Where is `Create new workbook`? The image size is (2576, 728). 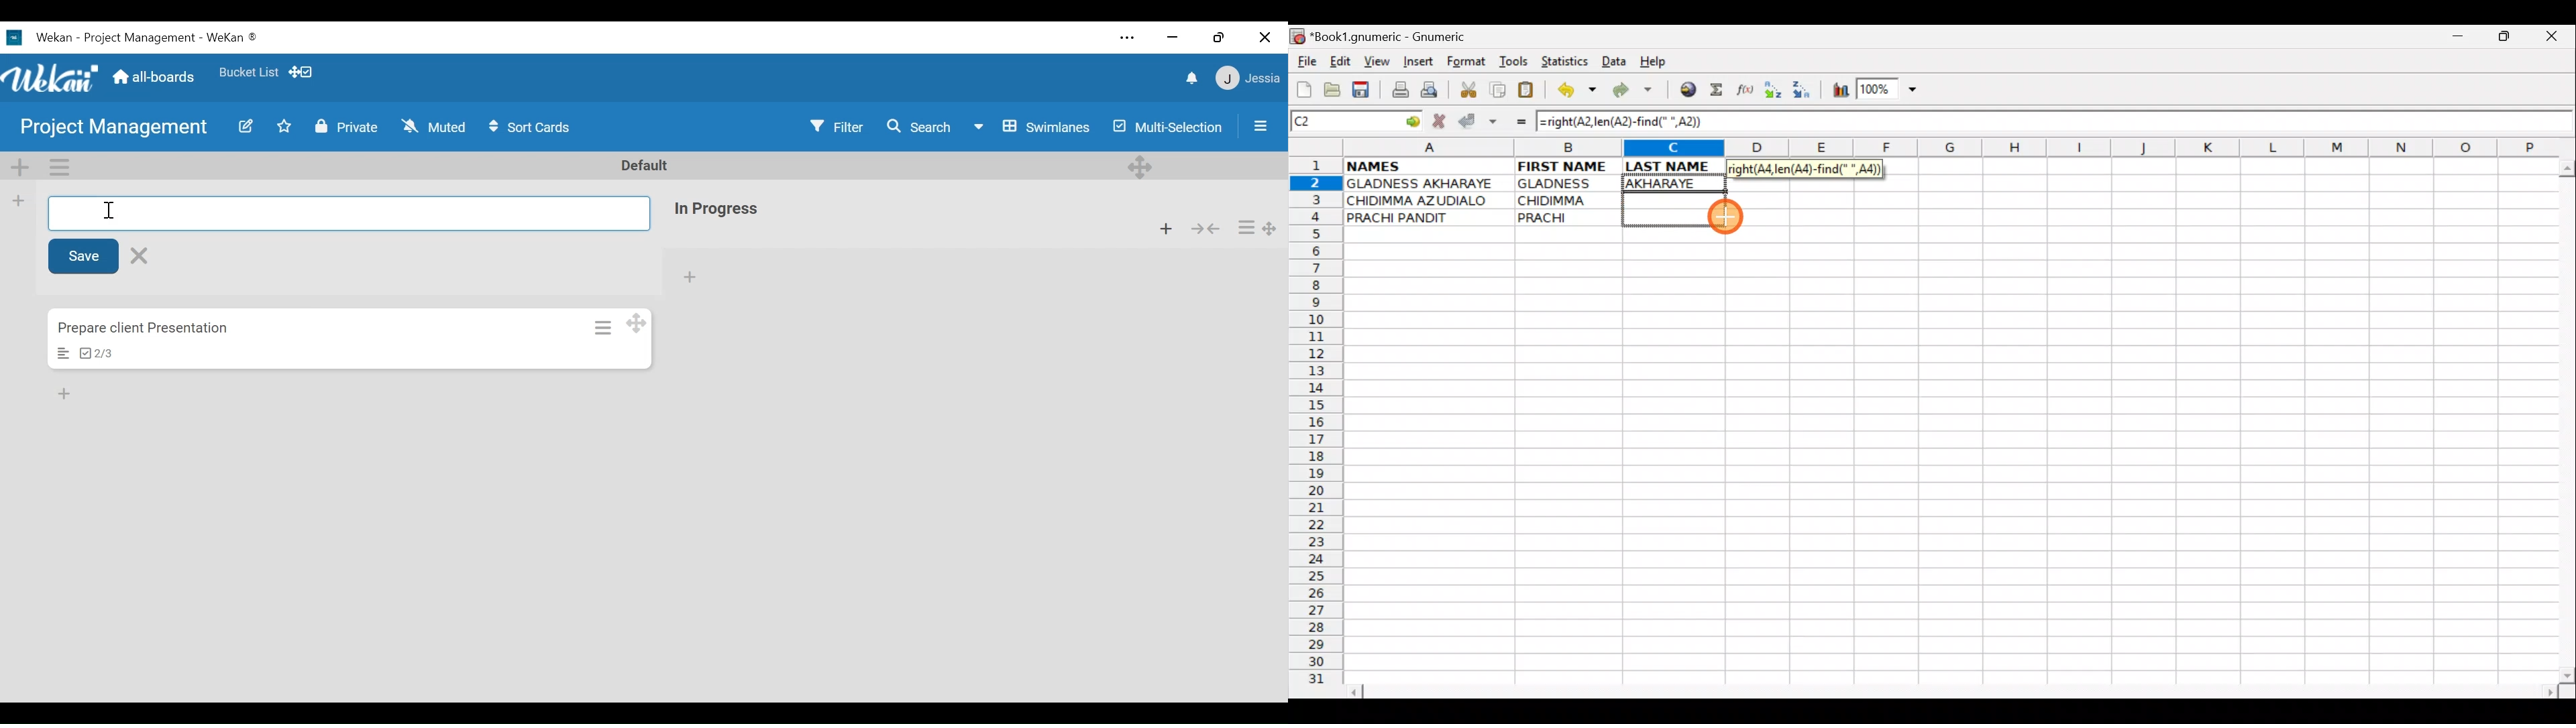
Create new workbook is located at coordinates (1303, 87).